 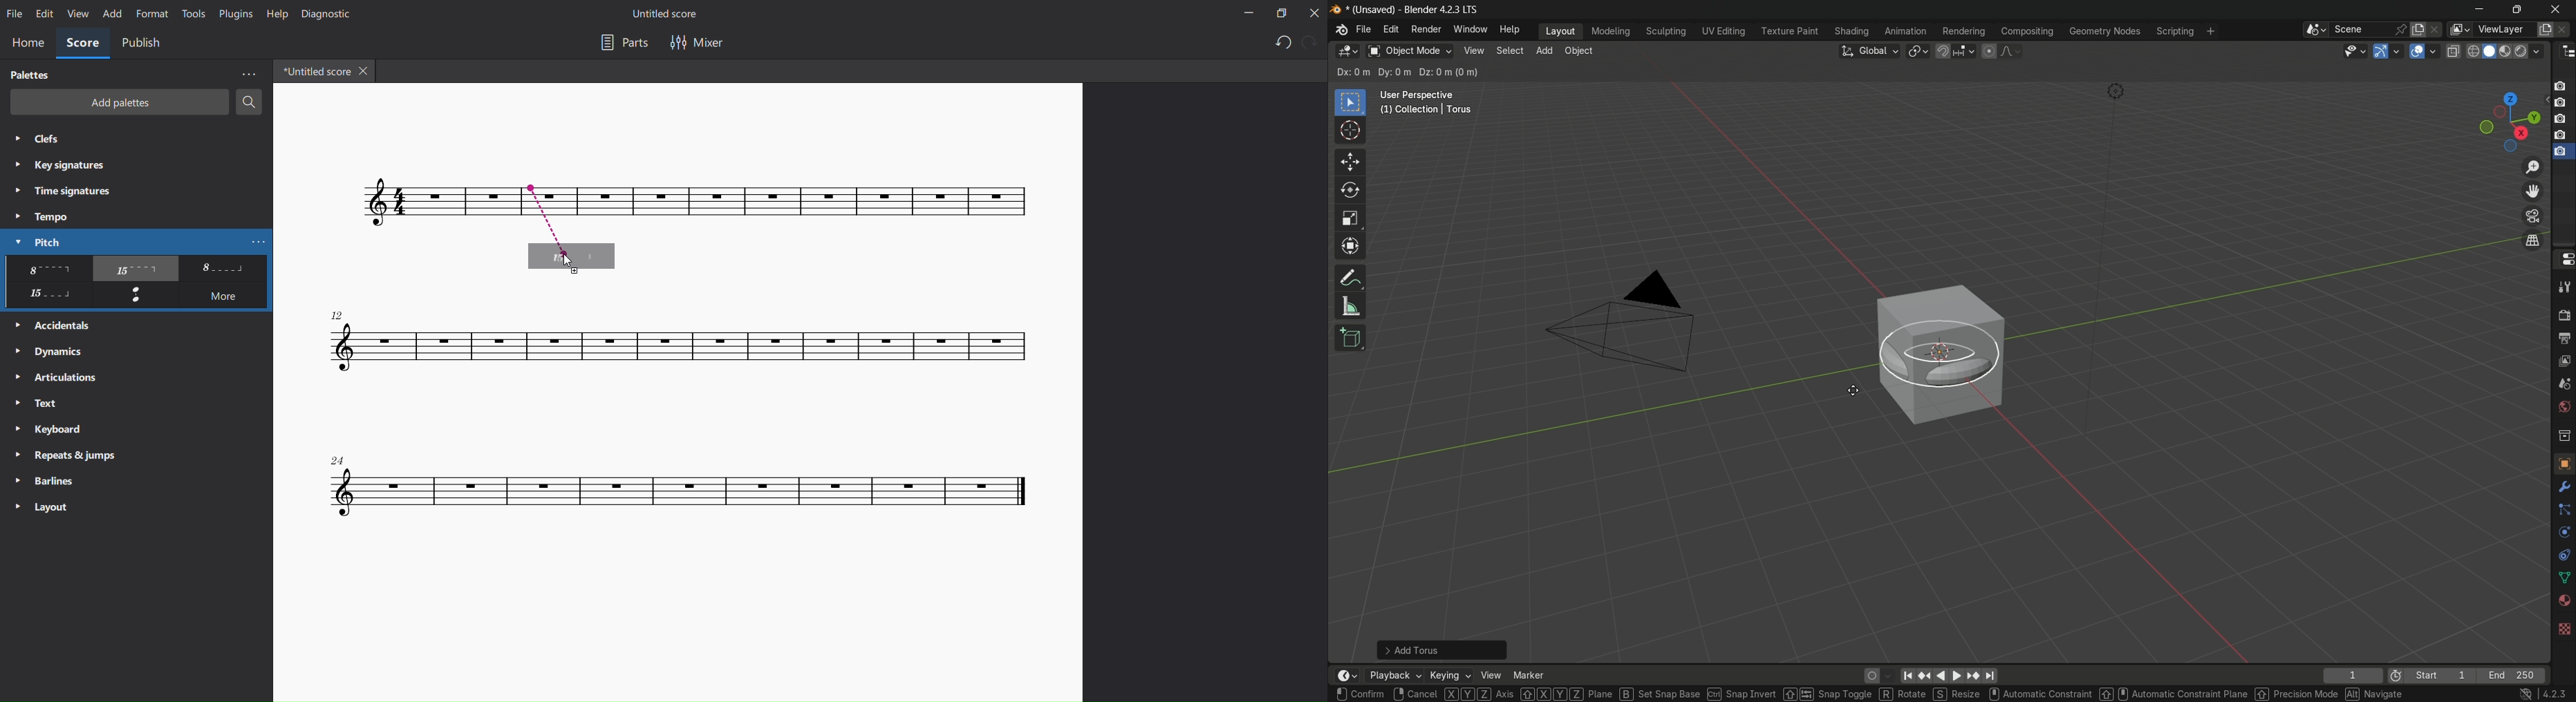 What do you see at coordinates (62, 164) in the screenshot?
I see `key signatures` at bounding box center [62, 164].